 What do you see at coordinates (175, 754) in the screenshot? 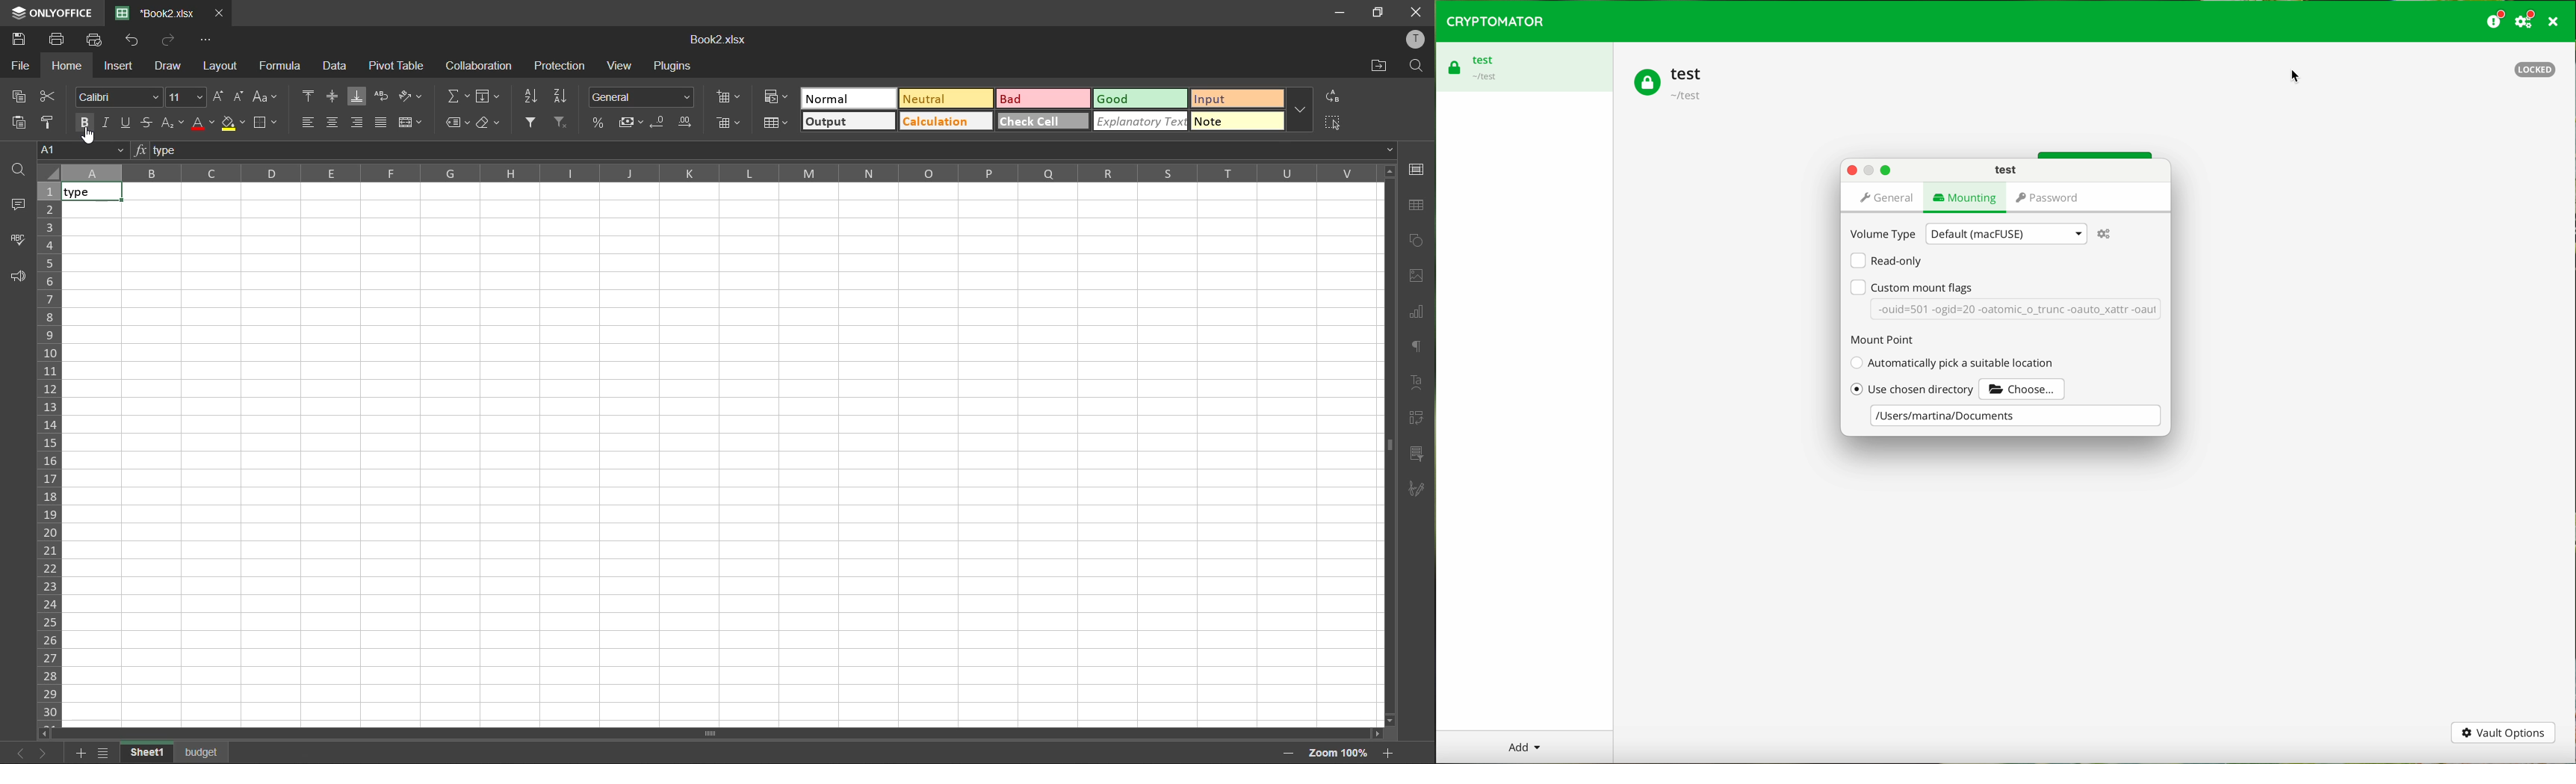
I see `sheet names` at bounding box center [175, 754].